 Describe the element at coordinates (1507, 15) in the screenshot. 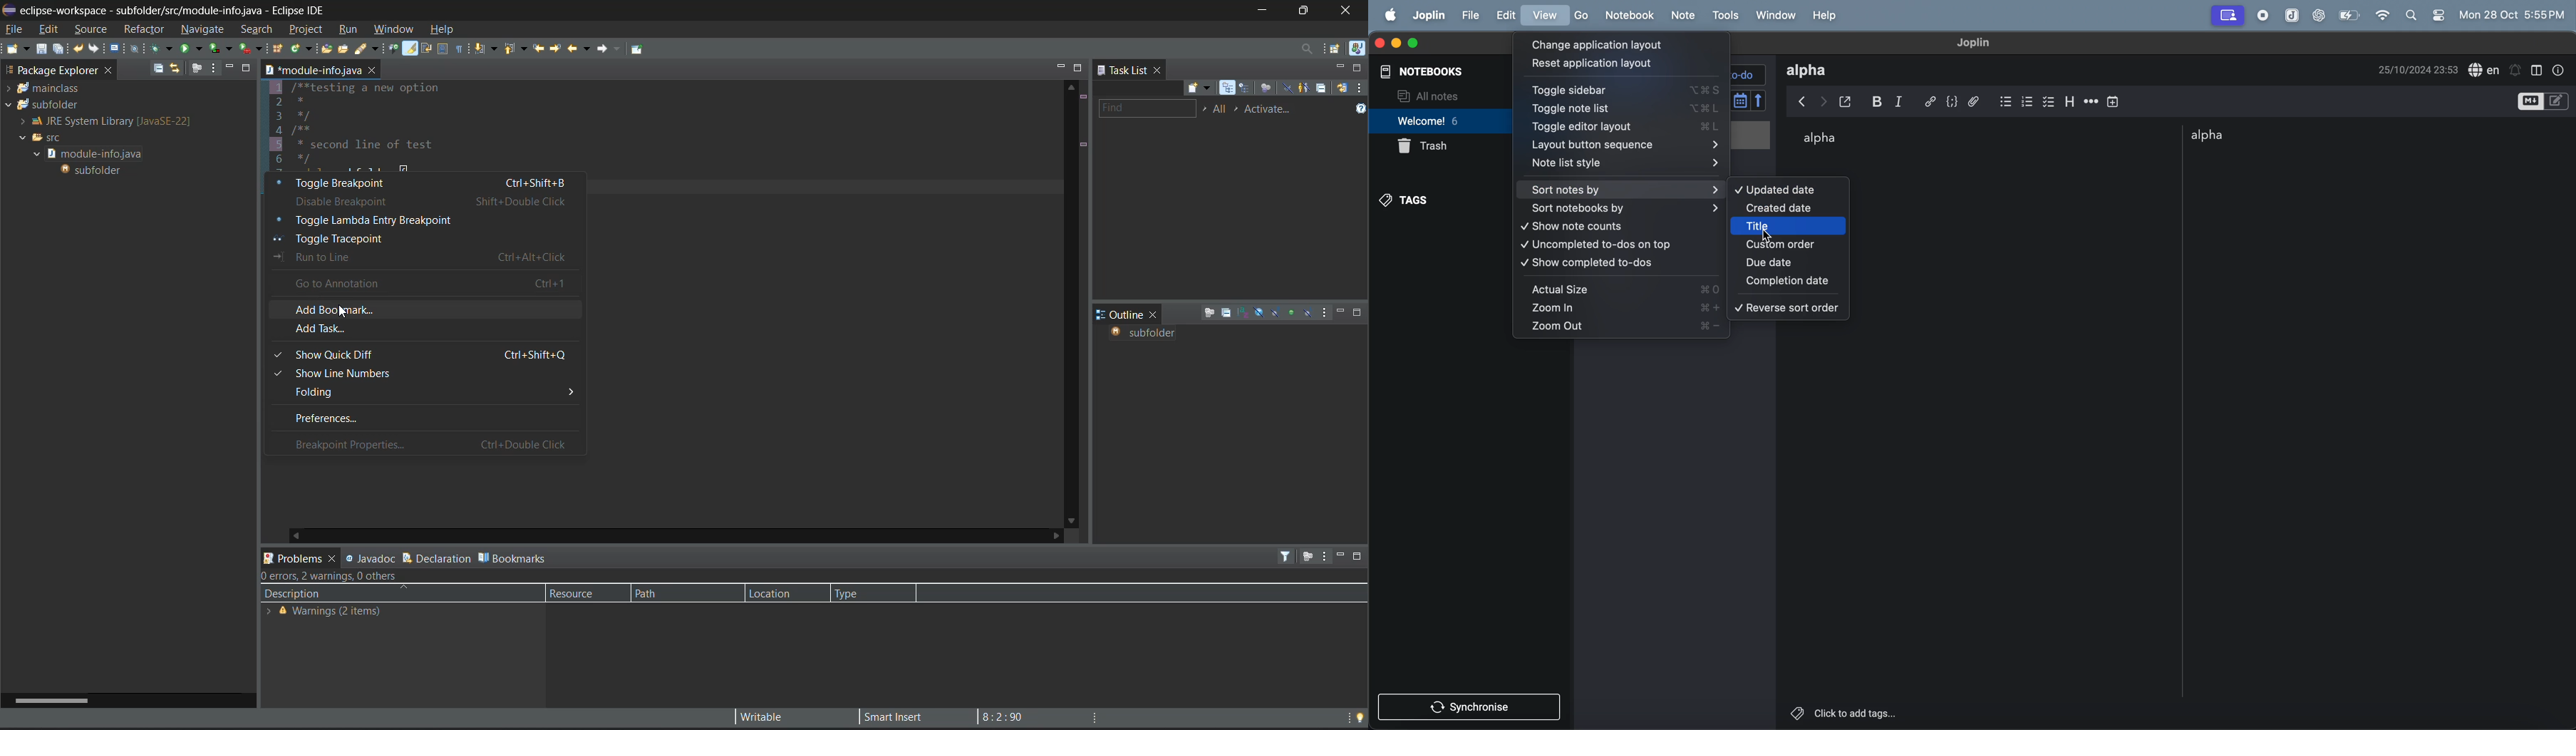

I see `edit` at that location.